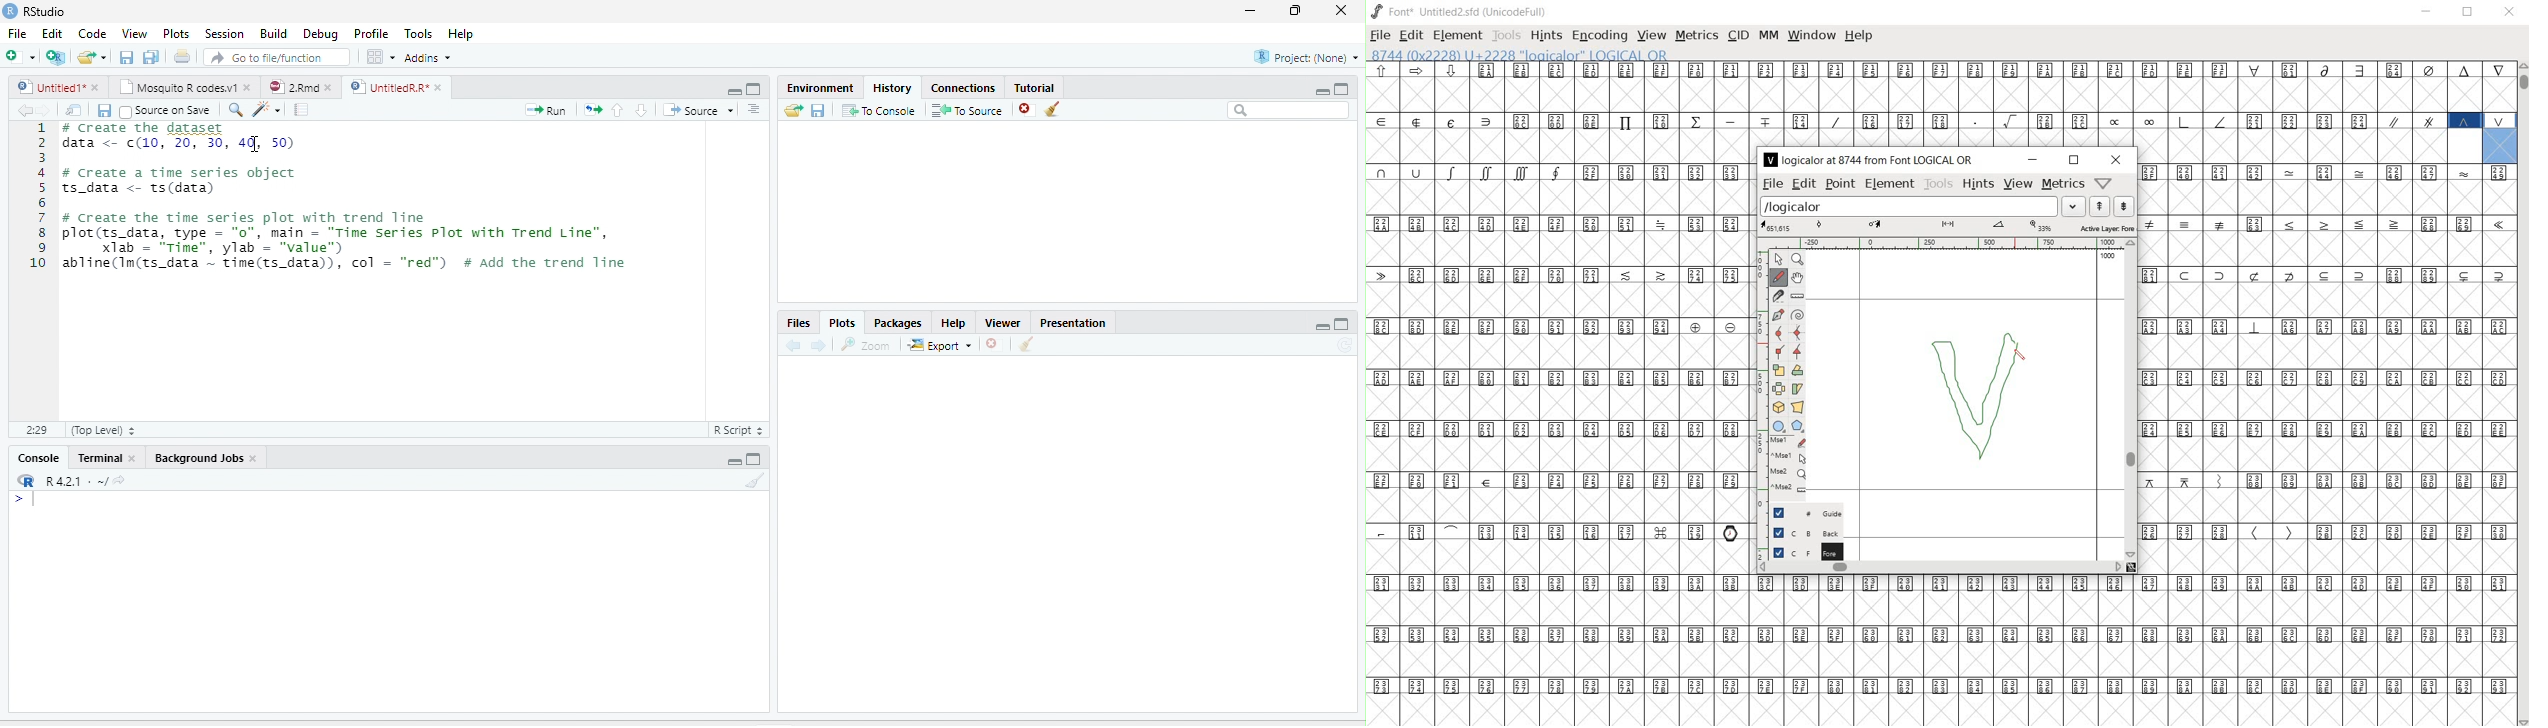  Describe the element at coordinates (996, 343) in the screenshot. I see `Remove current plot` at that location.